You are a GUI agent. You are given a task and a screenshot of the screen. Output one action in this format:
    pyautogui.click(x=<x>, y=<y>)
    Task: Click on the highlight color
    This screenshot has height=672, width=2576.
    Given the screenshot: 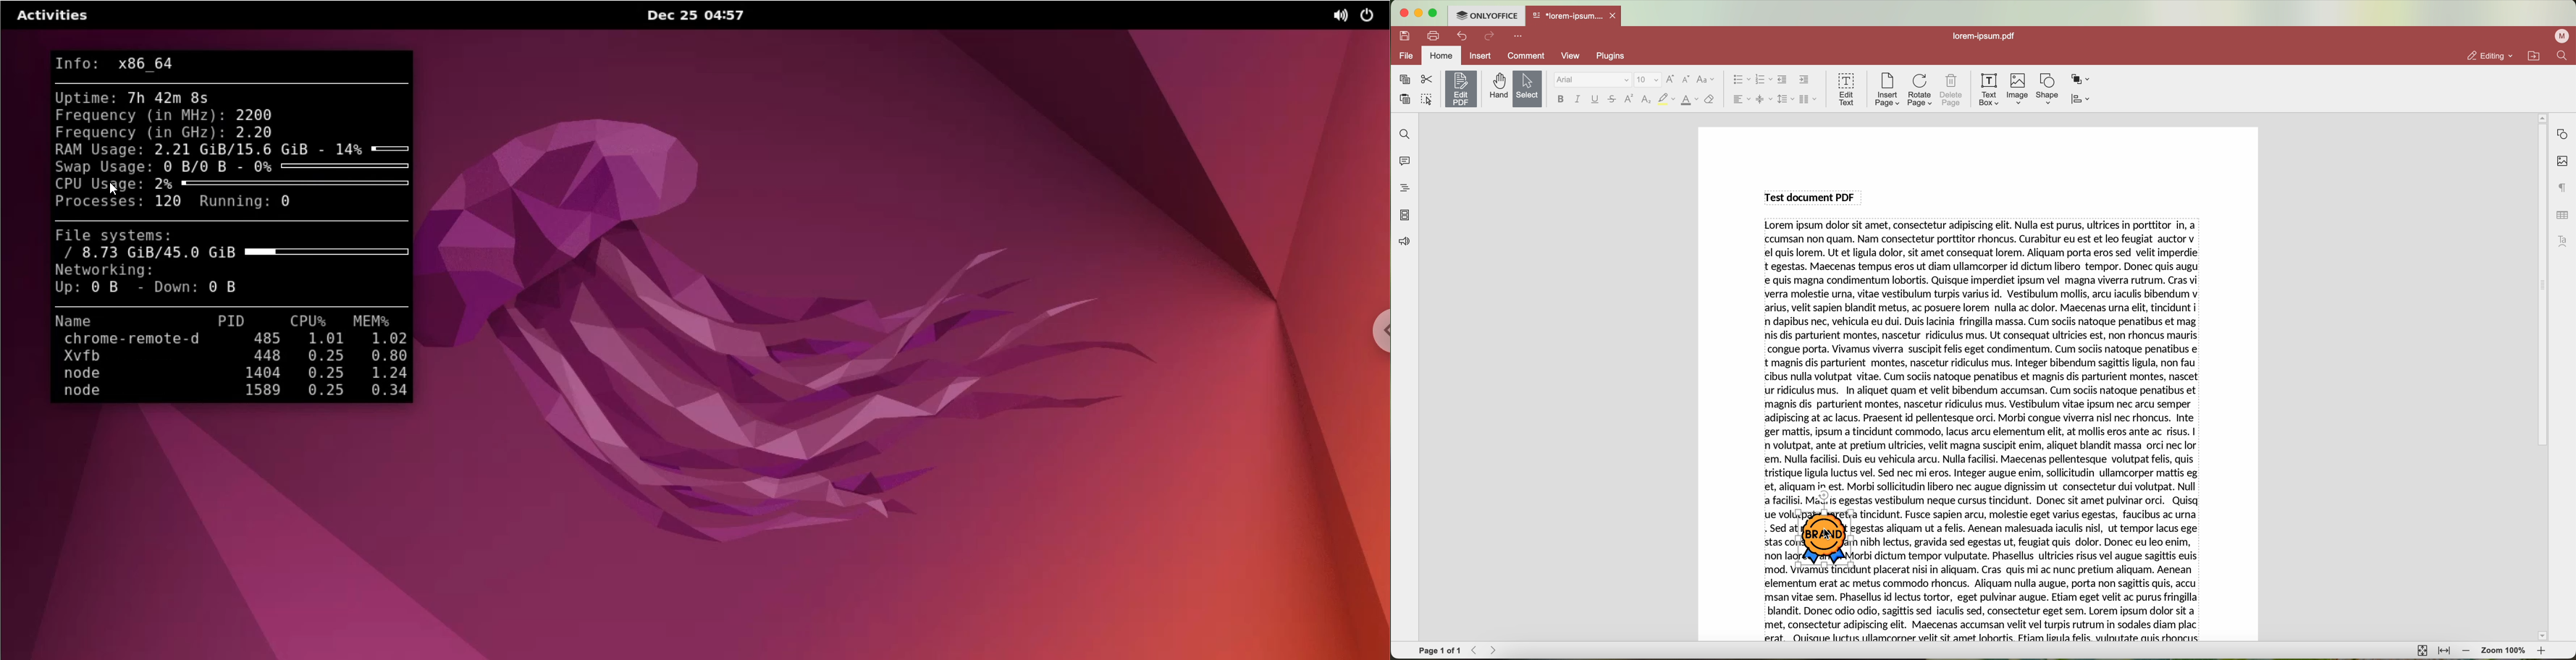 What is the action you would take?
    pyautogui.click(x=1666, y=100)
    